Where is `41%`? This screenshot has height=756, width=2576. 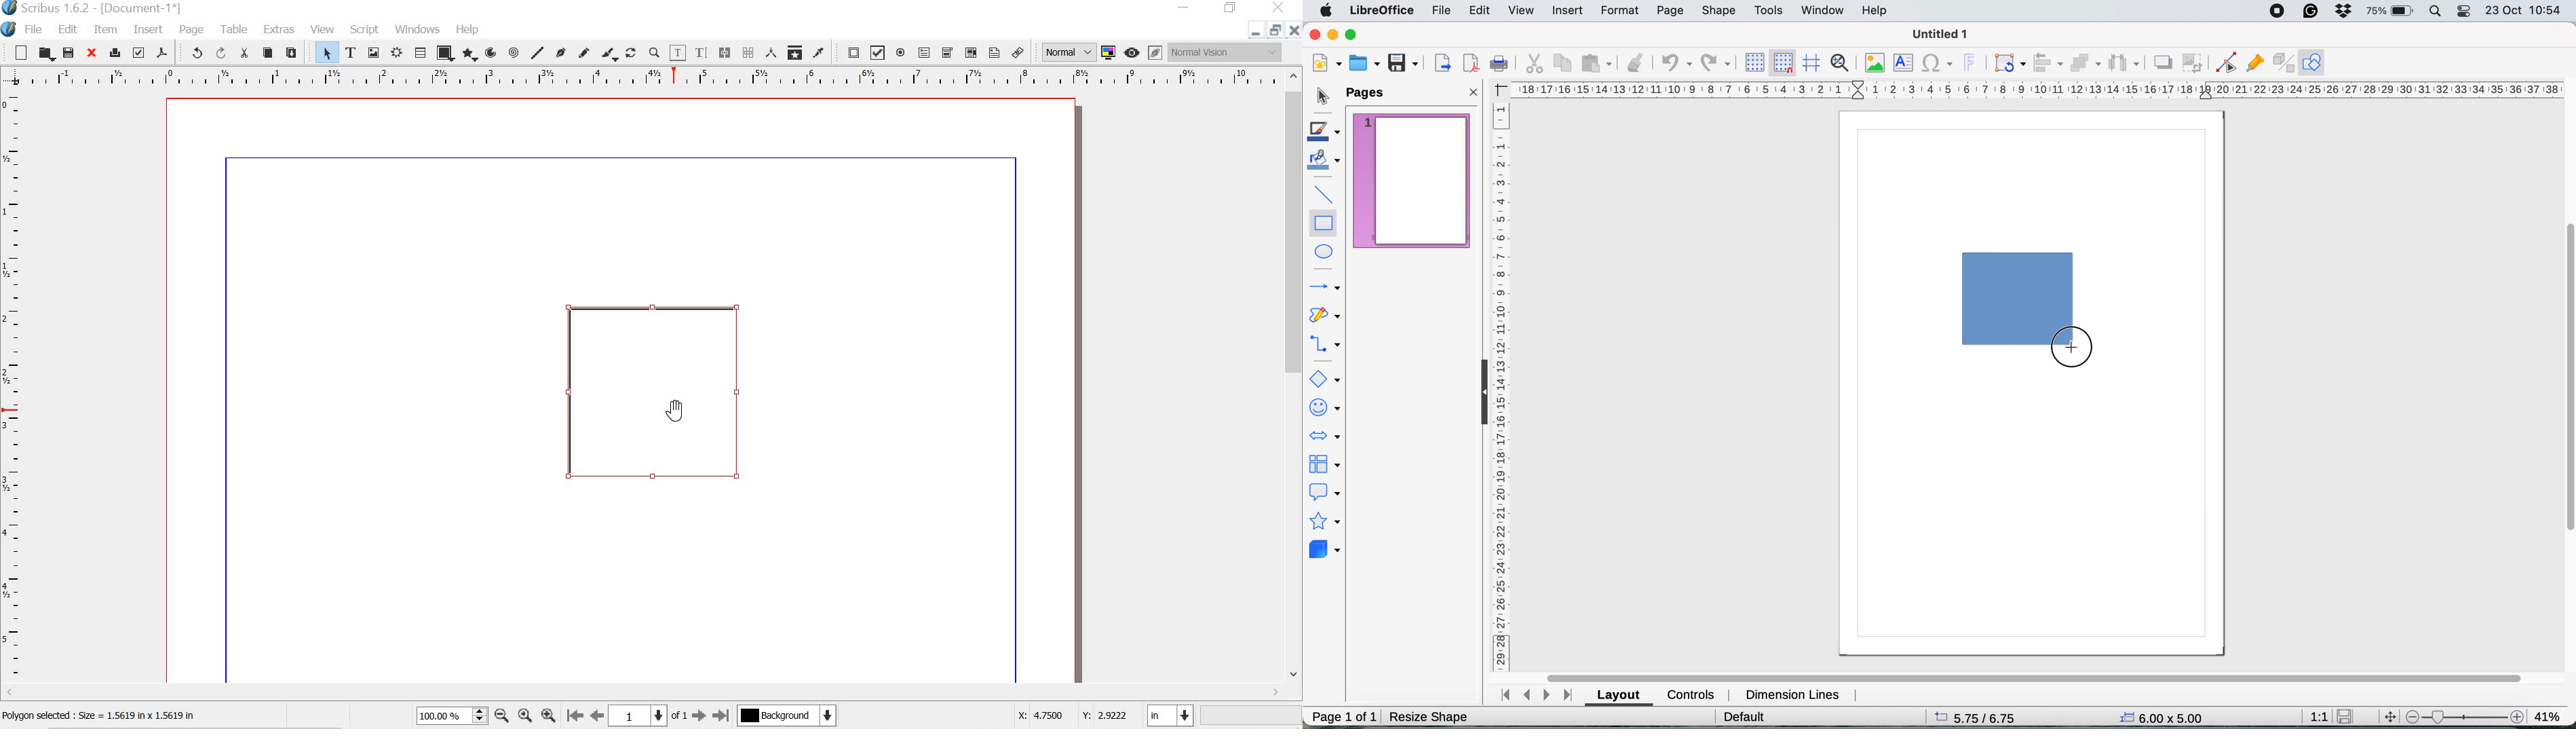
41% is located at coordinates (2548, 714).